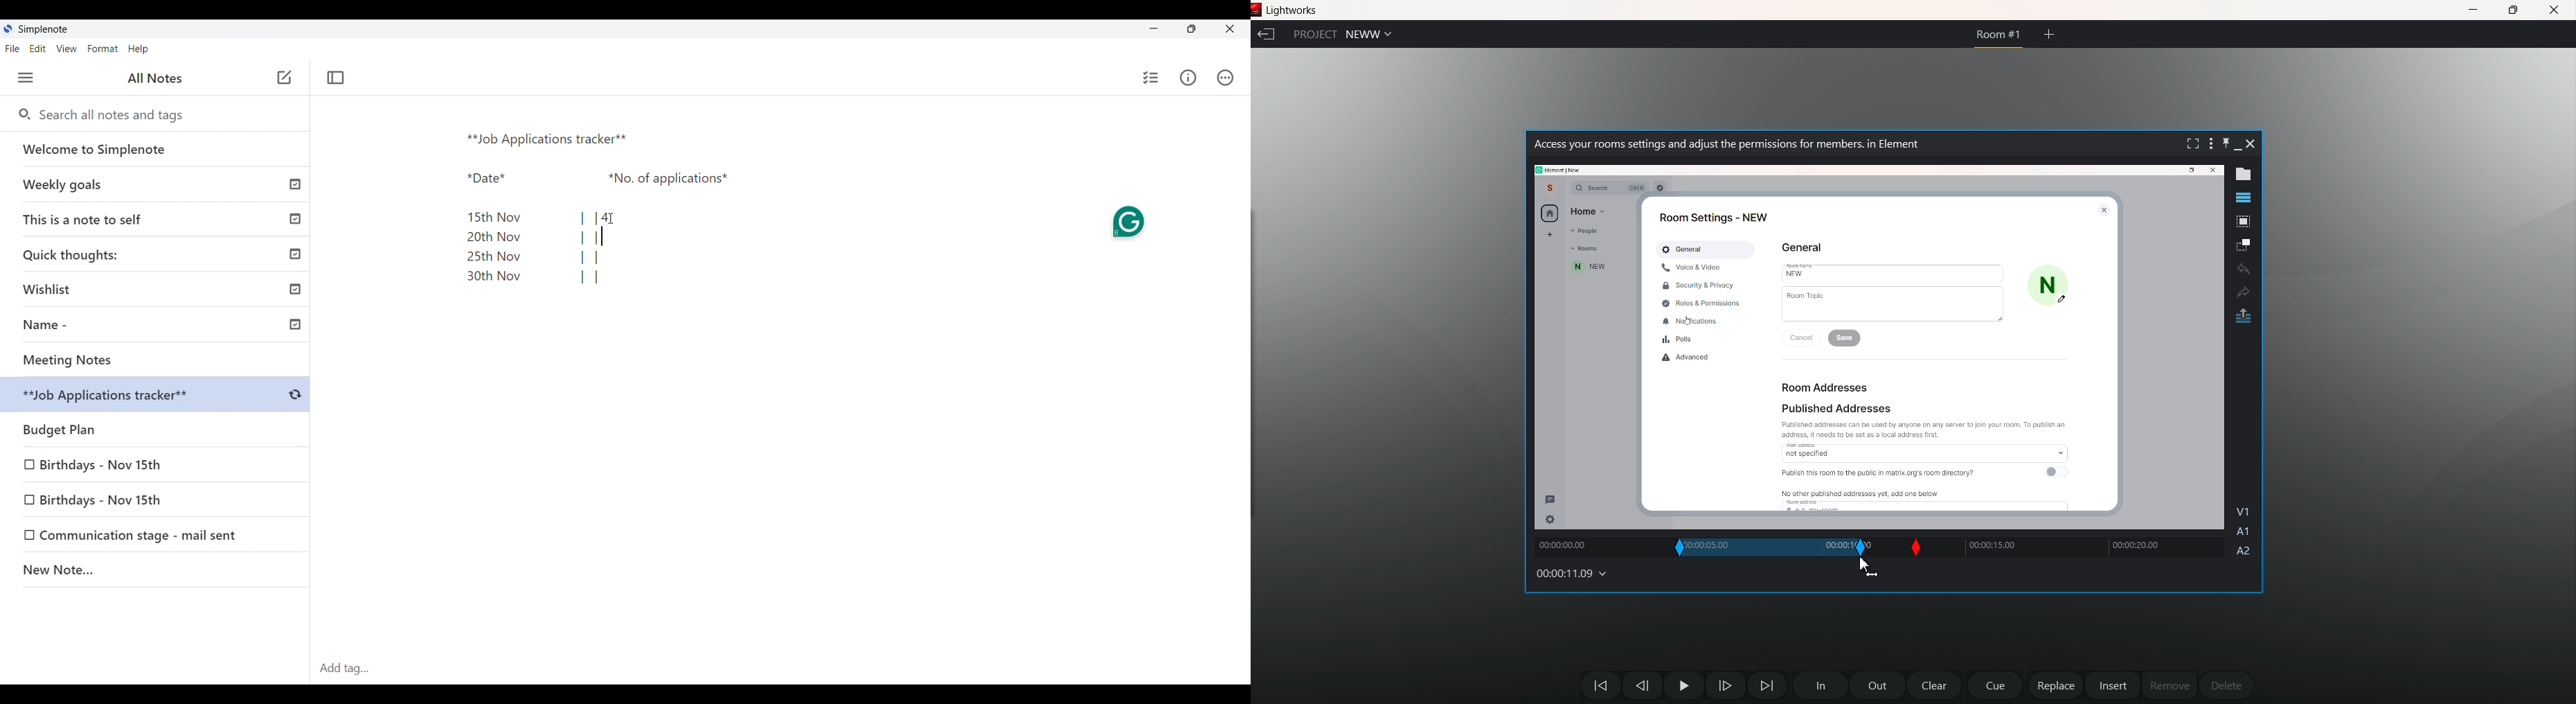 The width and height of the screenshot is (2576, 728). I want to click on Weekly goals, so click(155, 184).